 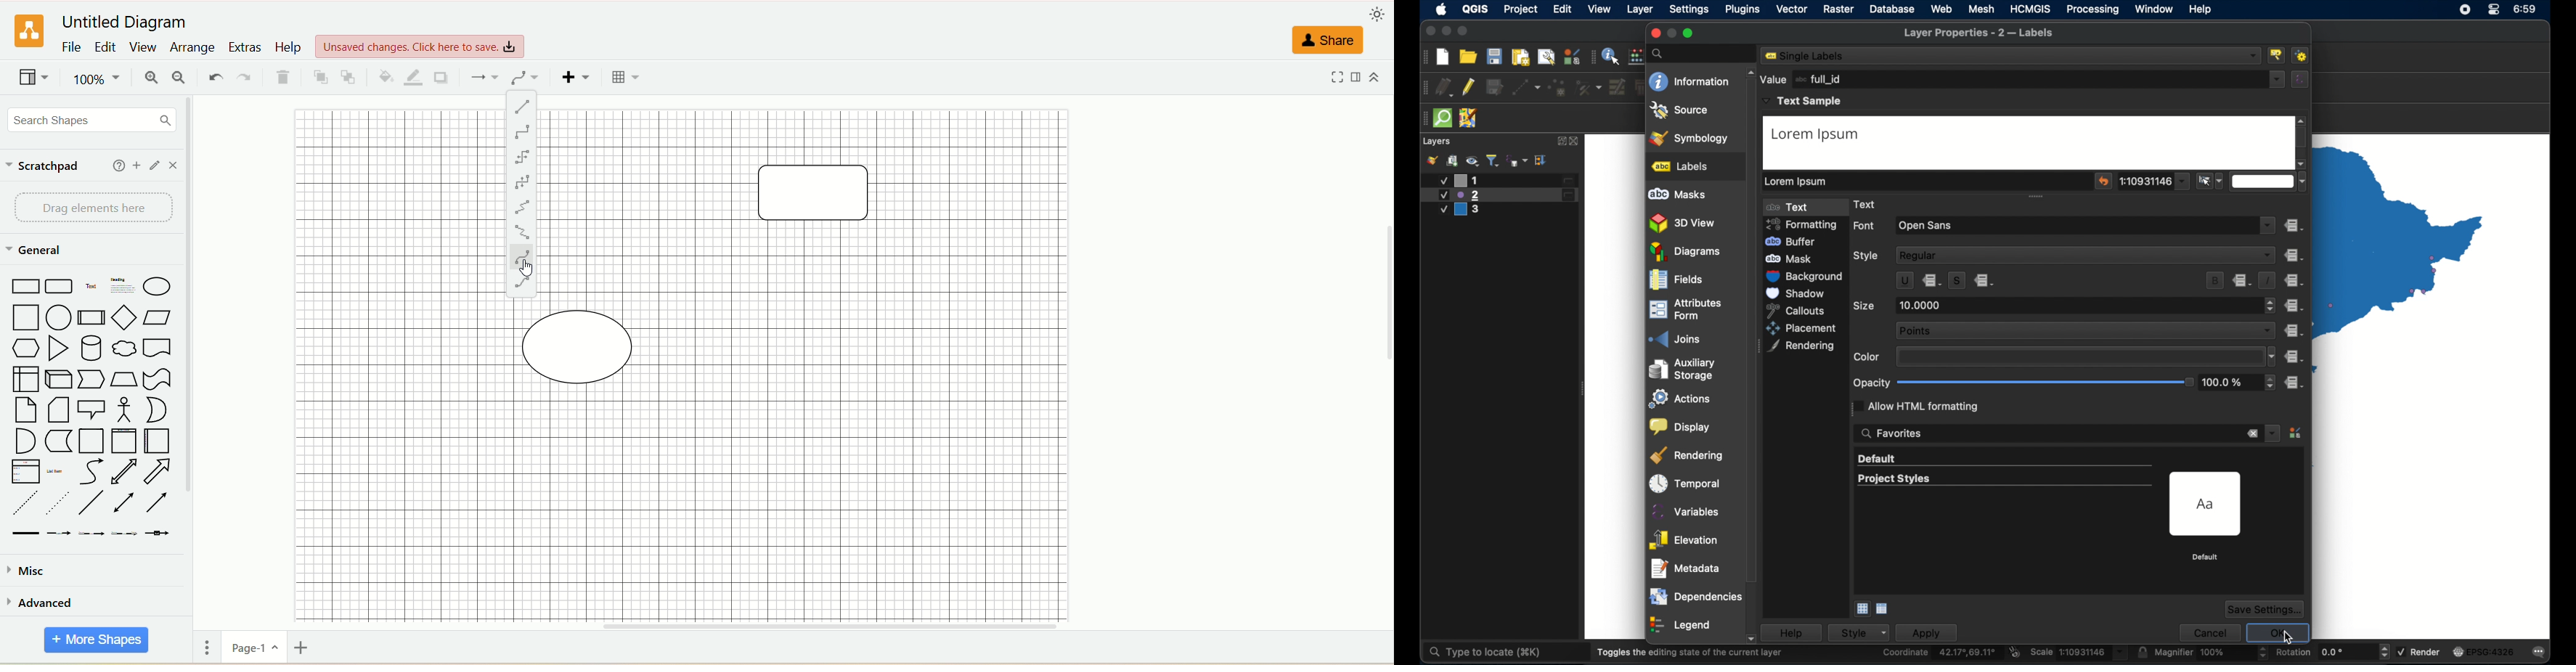 I want to click on help, so click(x=2201, y=9).